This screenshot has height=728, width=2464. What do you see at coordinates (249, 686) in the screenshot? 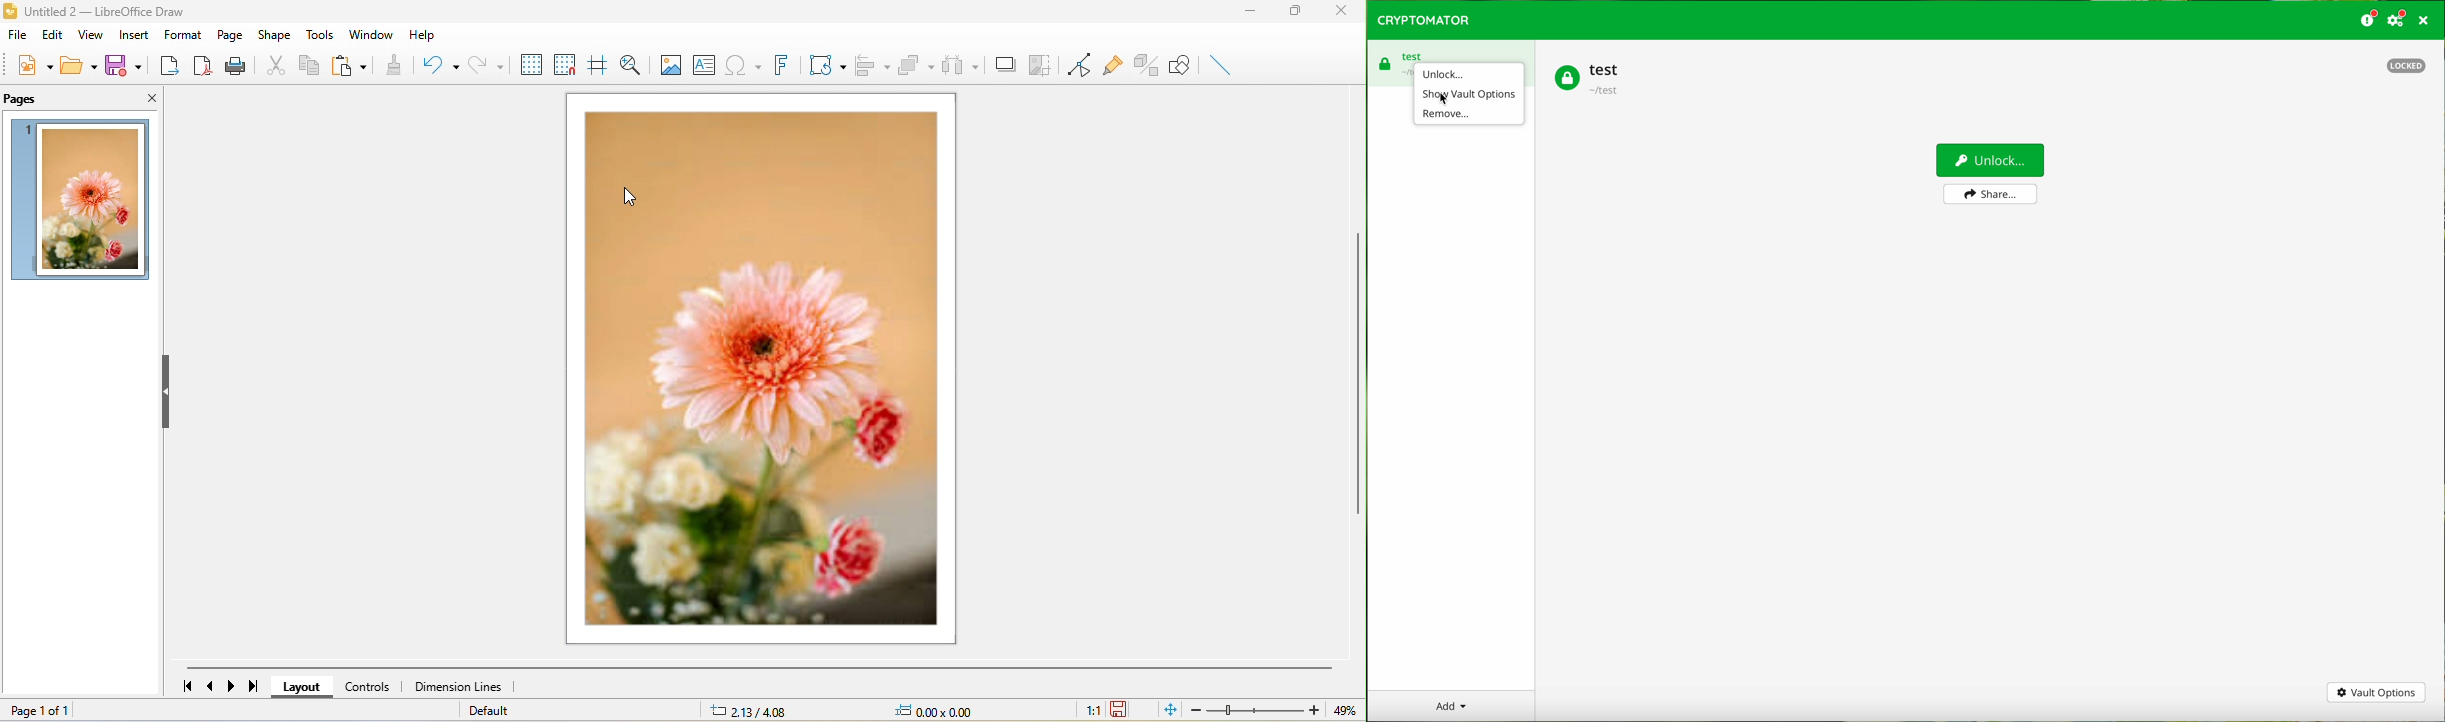
I see `last page` at bounding box center [249, 686].